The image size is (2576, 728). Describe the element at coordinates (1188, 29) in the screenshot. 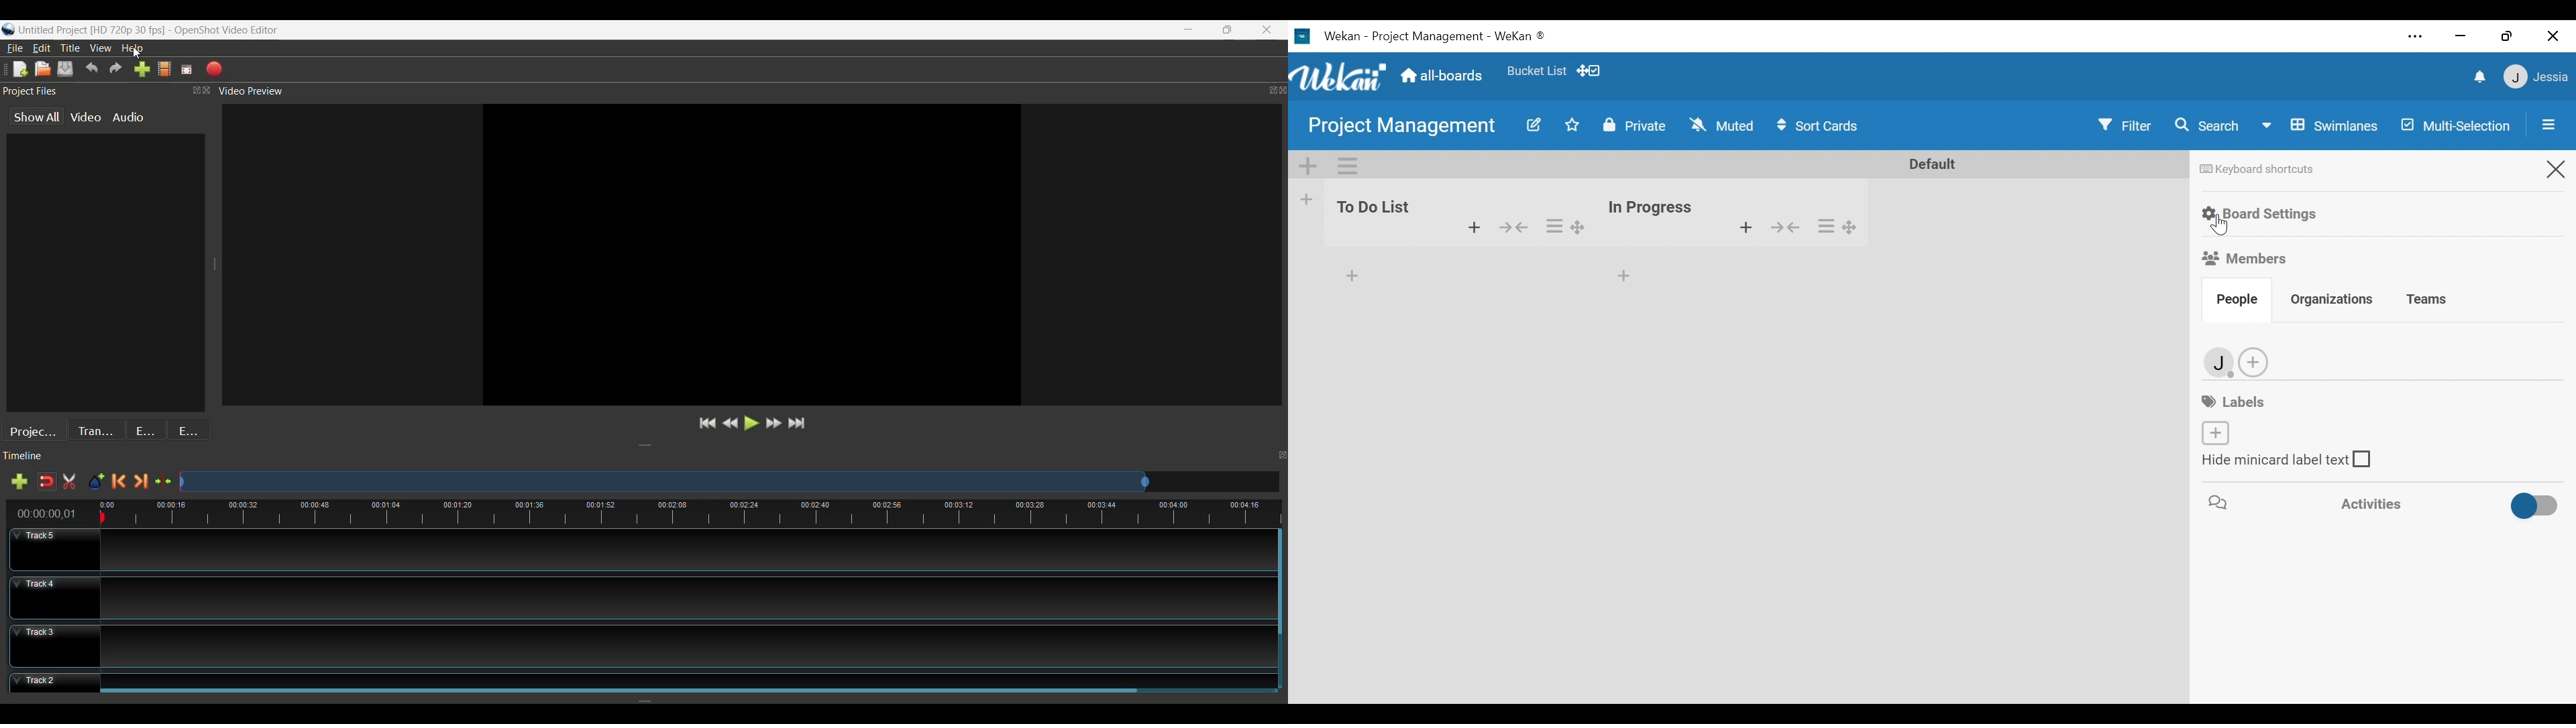

I see `minimize` at that location.